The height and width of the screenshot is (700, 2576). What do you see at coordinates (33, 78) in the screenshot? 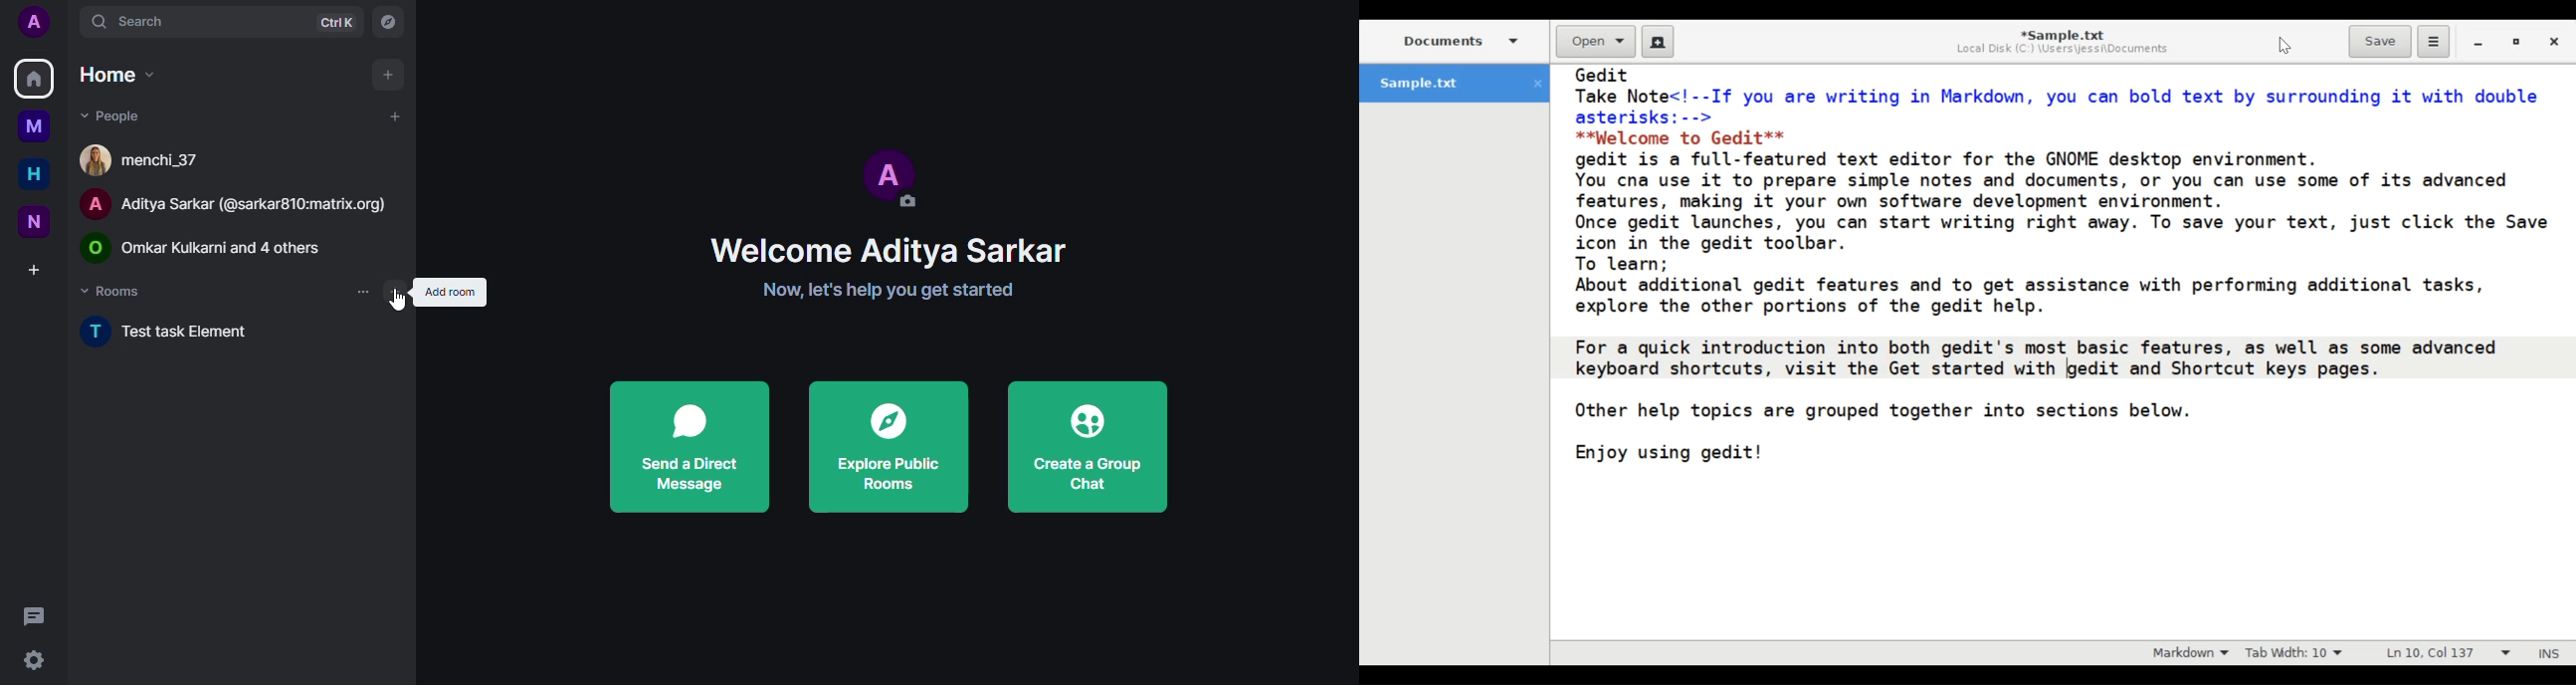
I see `home` at bounding box center [33, 78].